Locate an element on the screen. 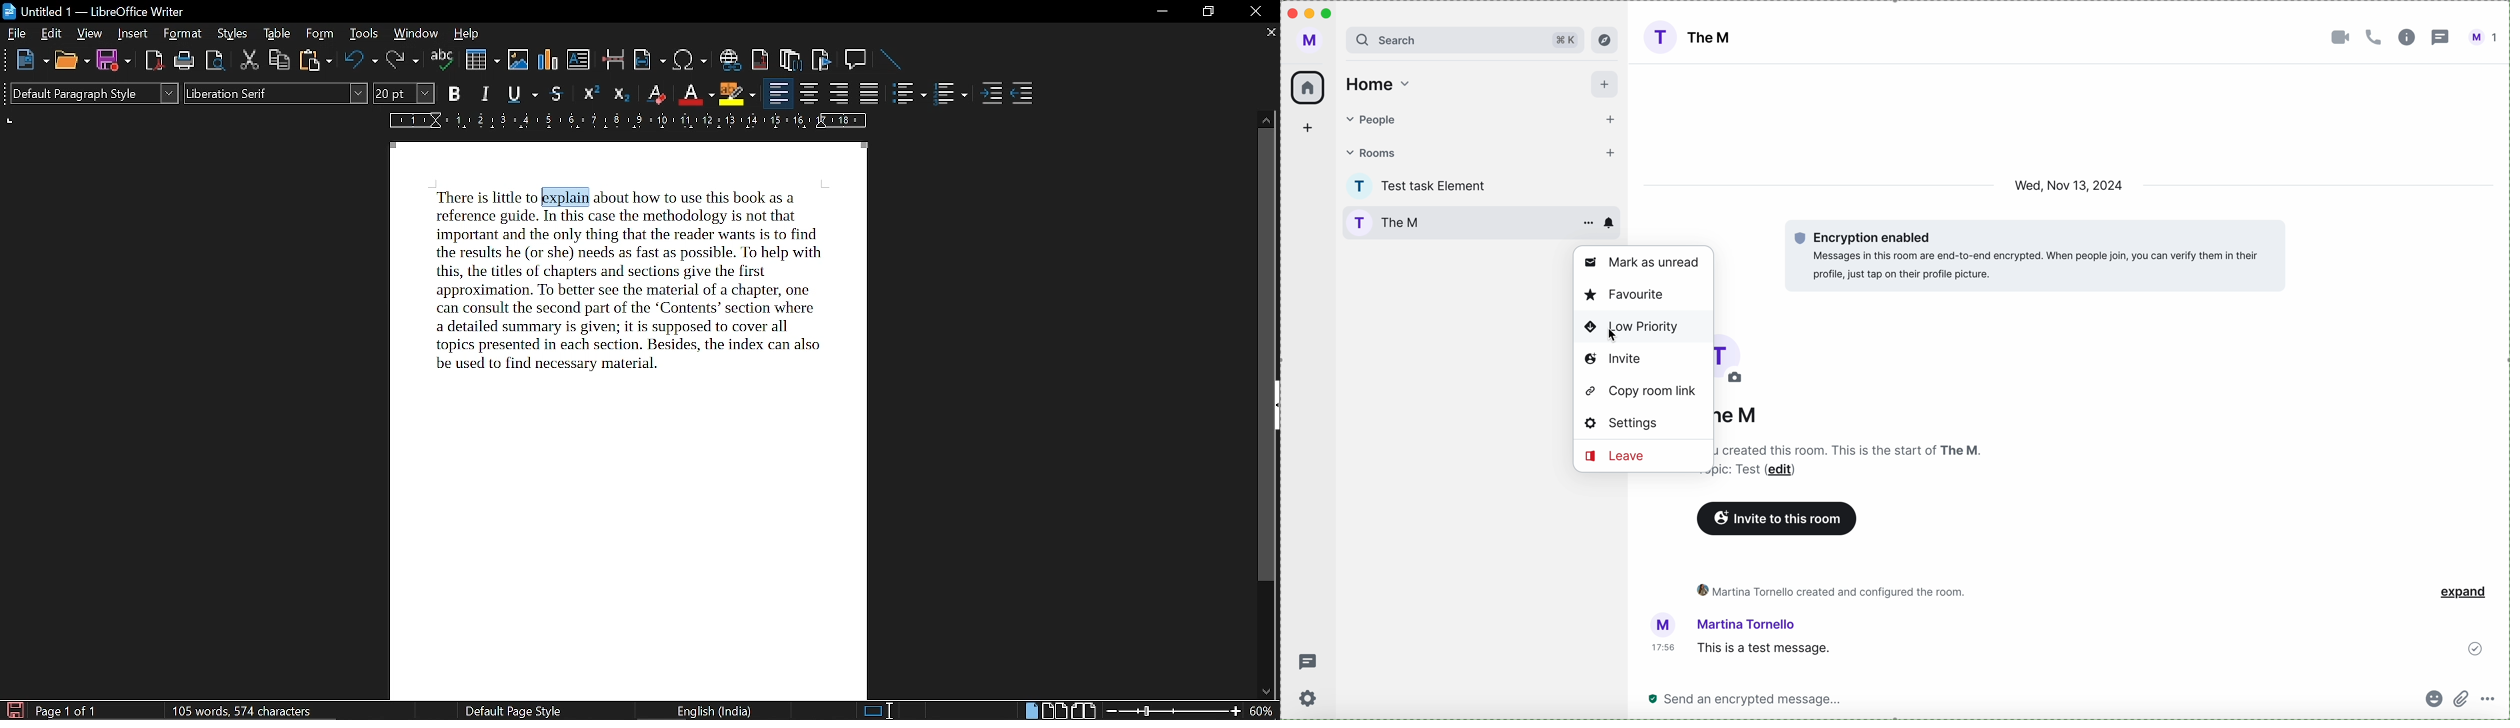  strikethrough is located at coordinates (558, 95).